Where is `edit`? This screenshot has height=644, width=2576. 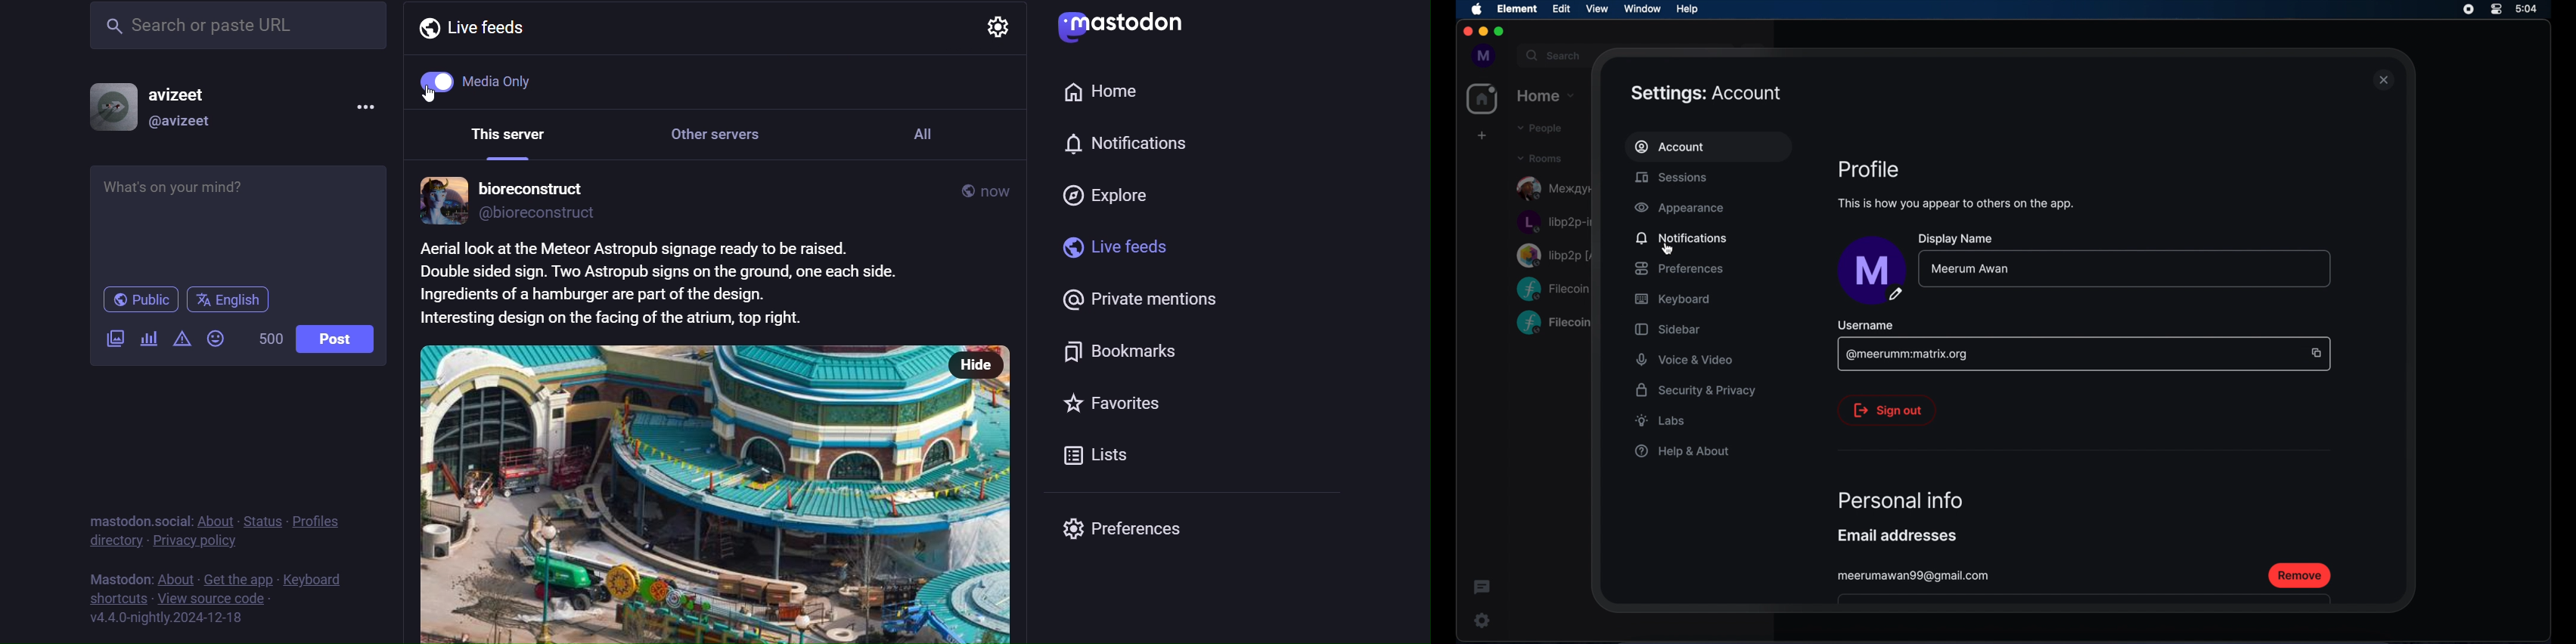 edit is located at coordinates (1561, 8).